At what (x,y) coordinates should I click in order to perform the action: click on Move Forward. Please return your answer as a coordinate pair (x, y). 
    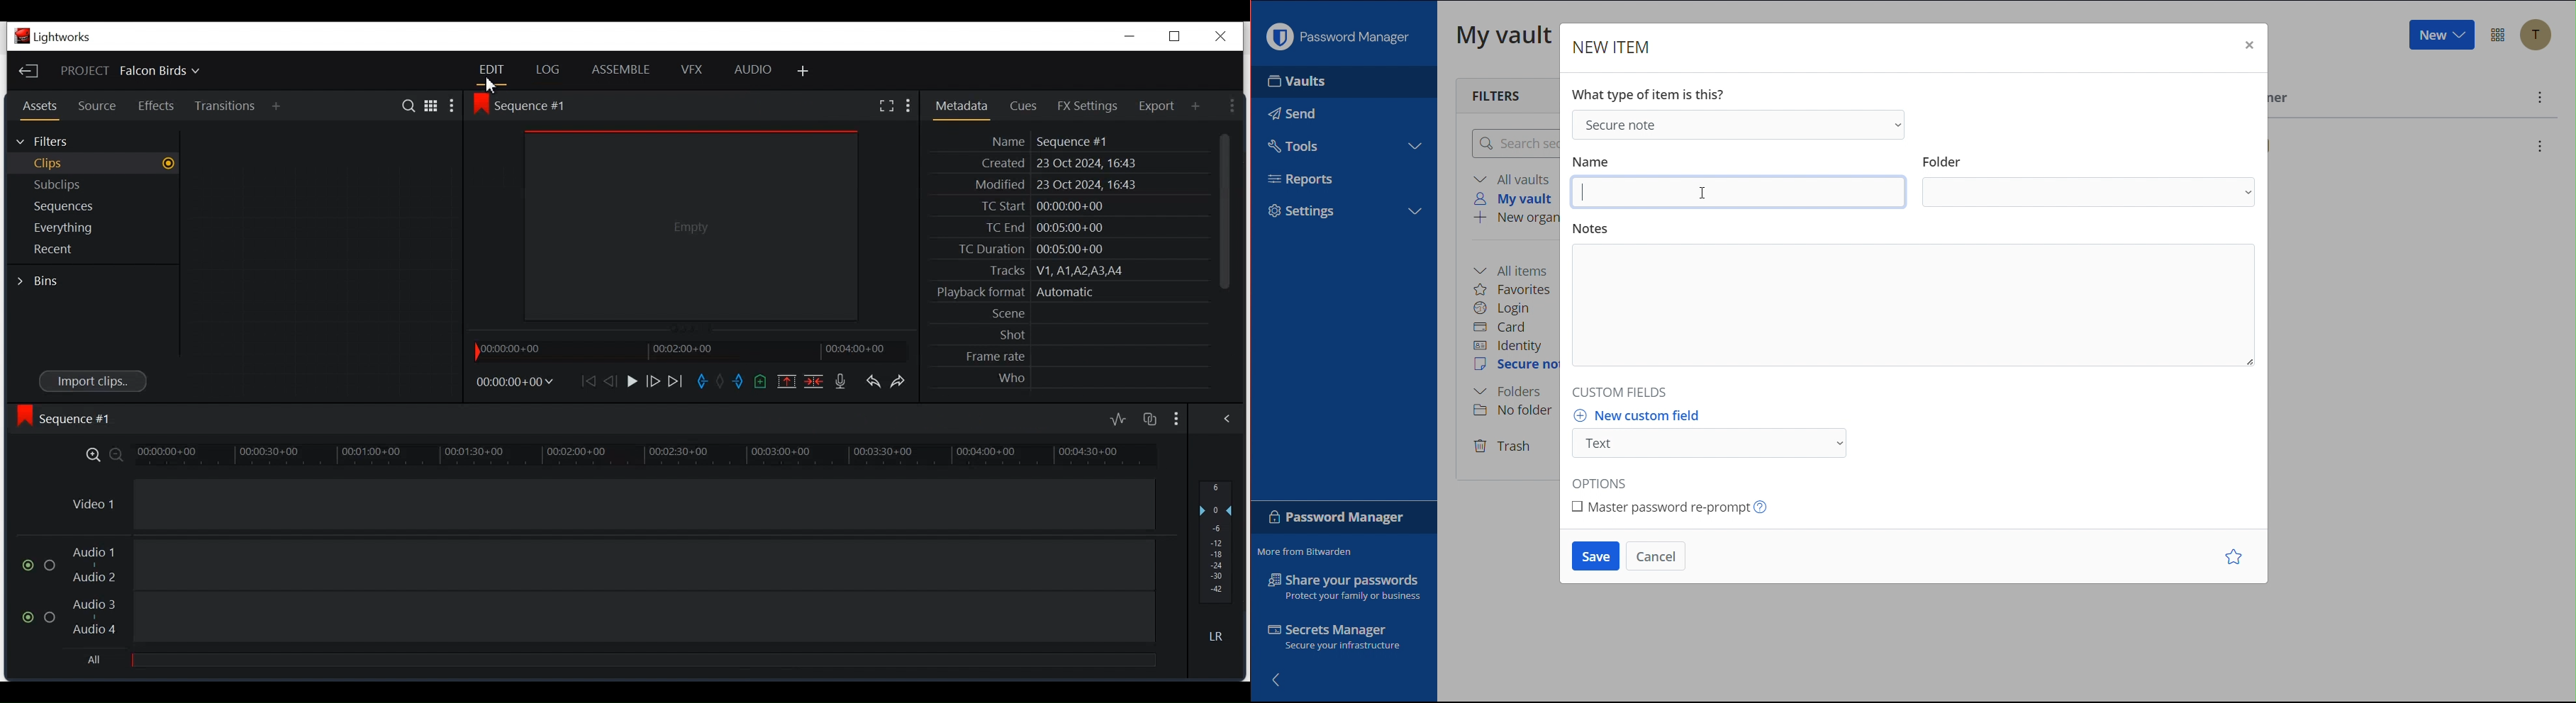
    Looking at the image, I should click on (679, 380).